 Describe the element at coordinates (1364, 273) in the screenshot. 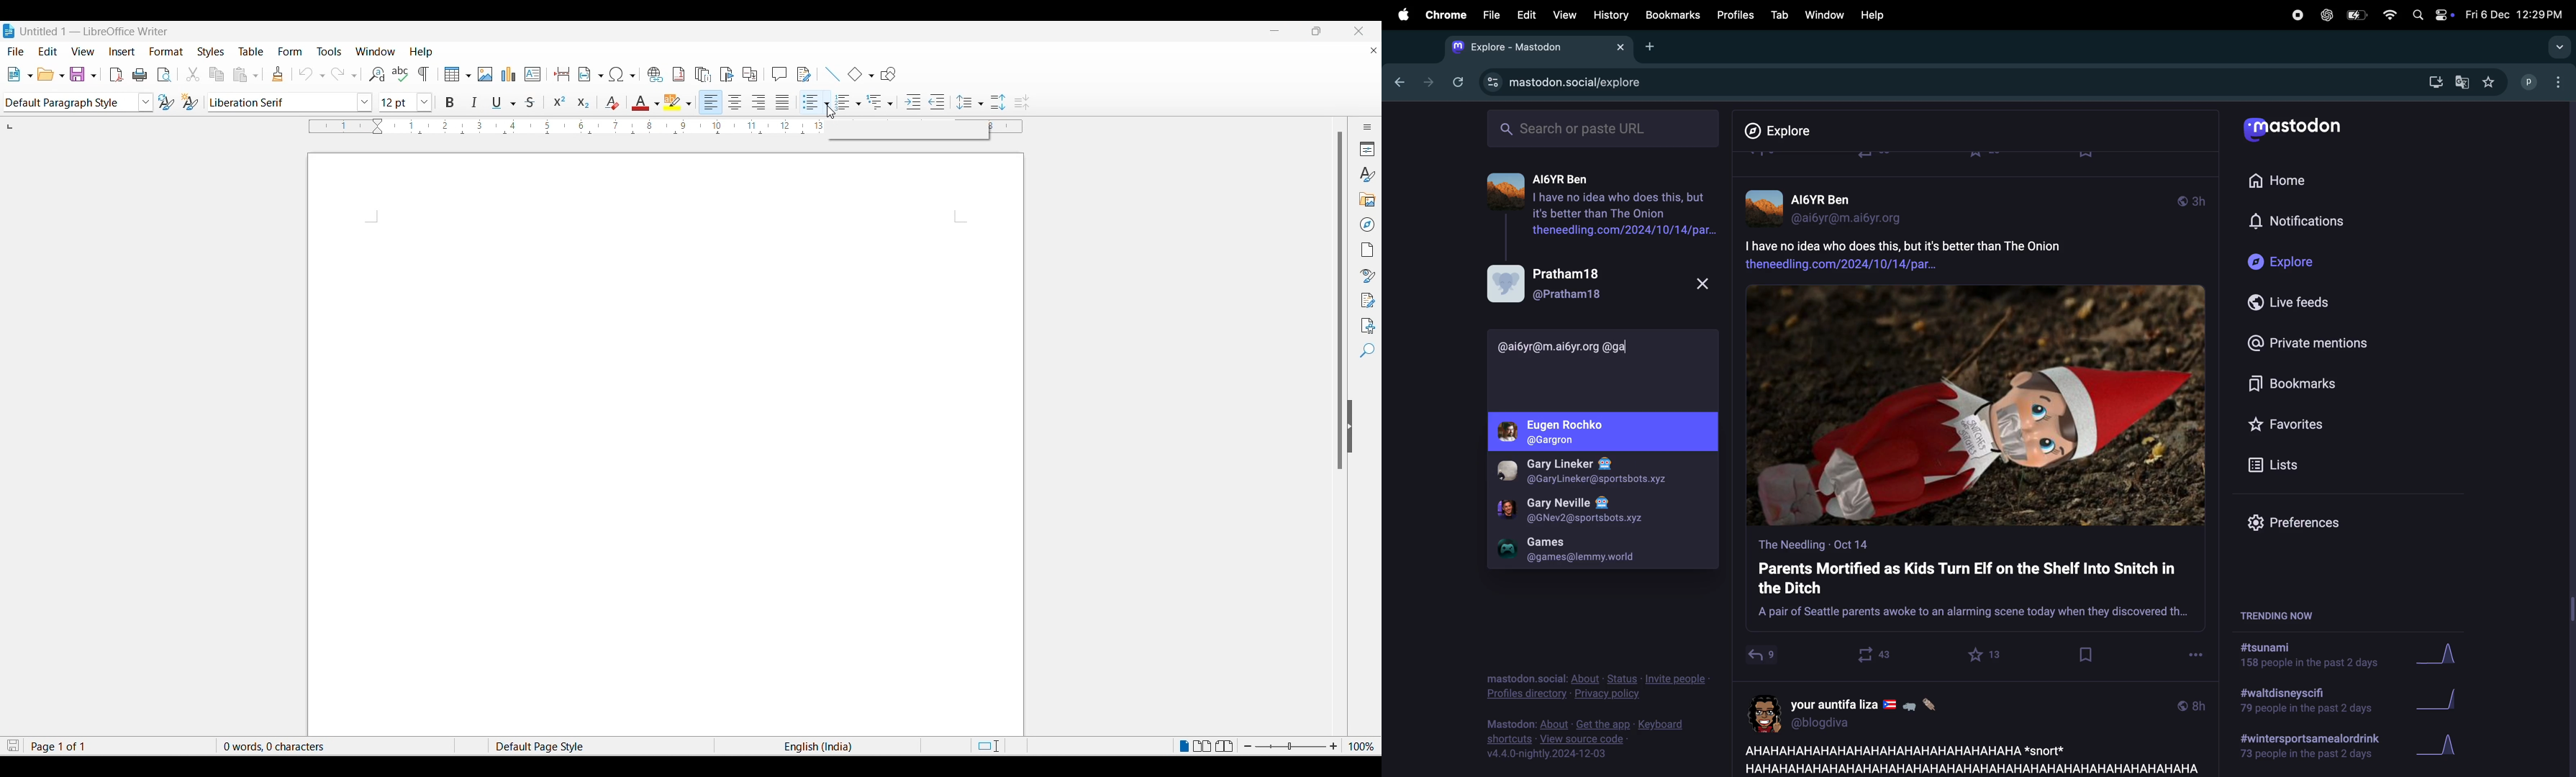

I see `Style inspector` at that location.